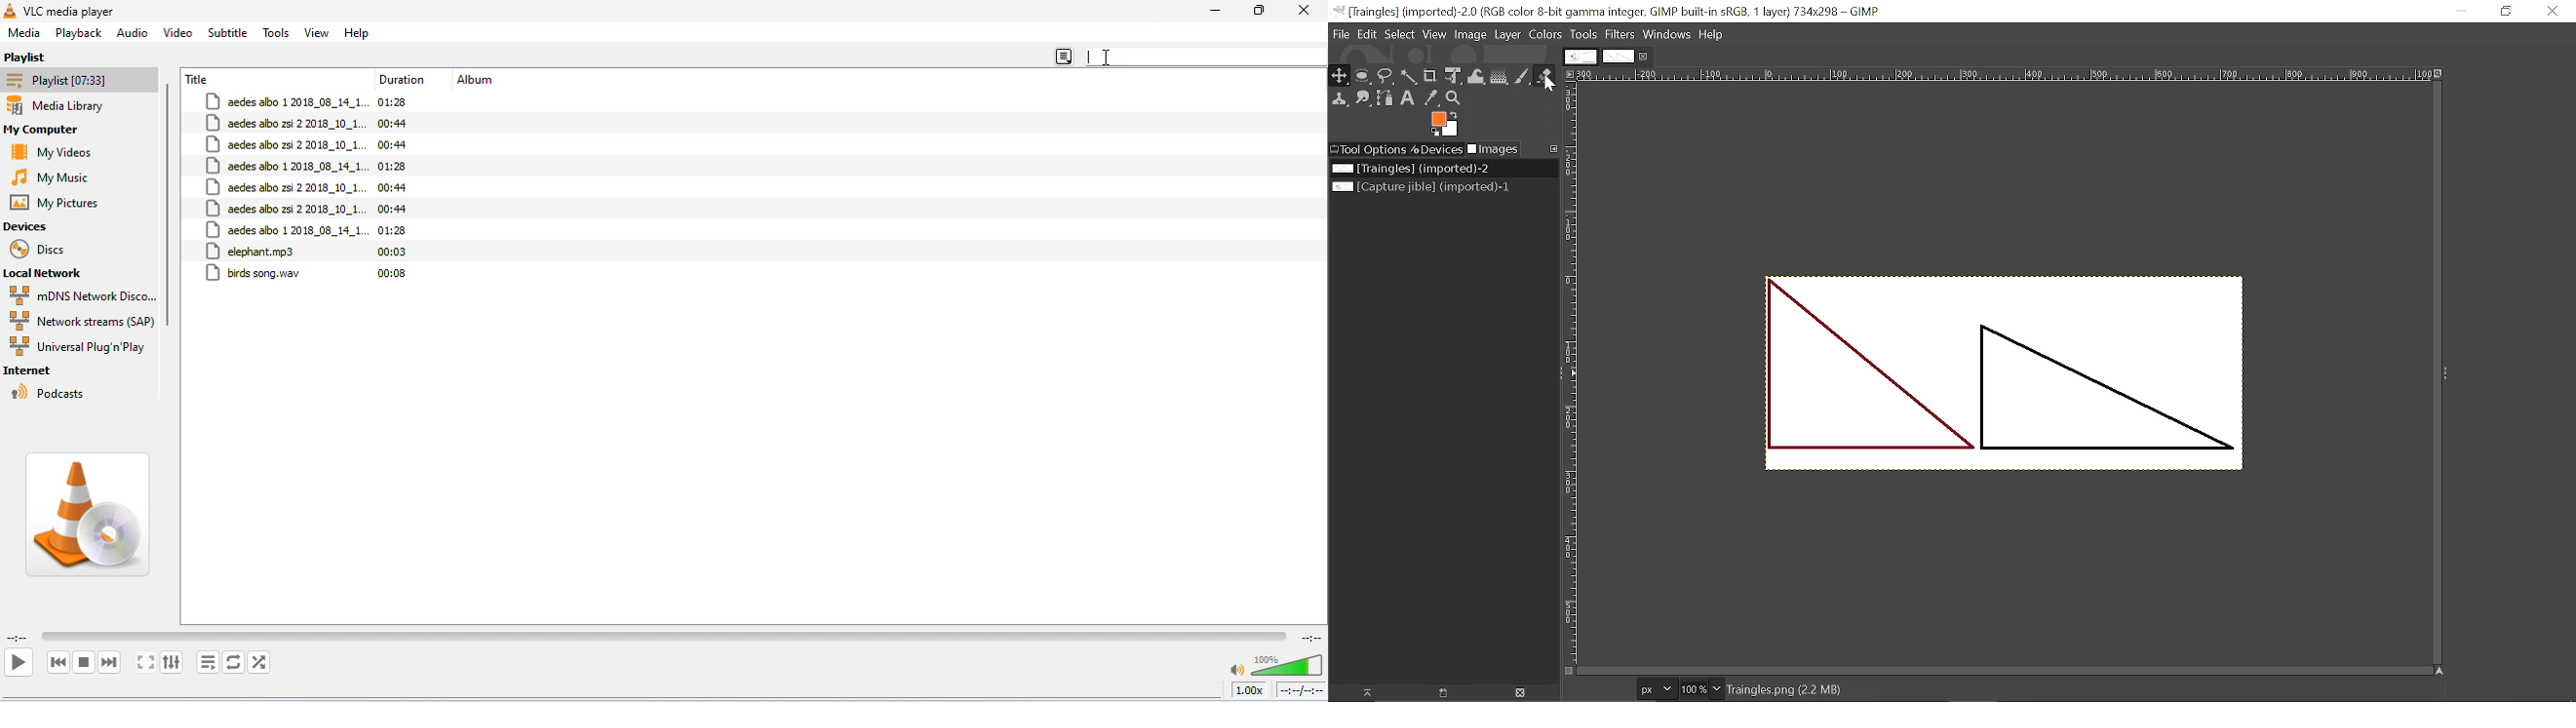 The image size is (2576, 728). I want to click on aedes albo 1 2018_08_14_1 , so click(287, 165).